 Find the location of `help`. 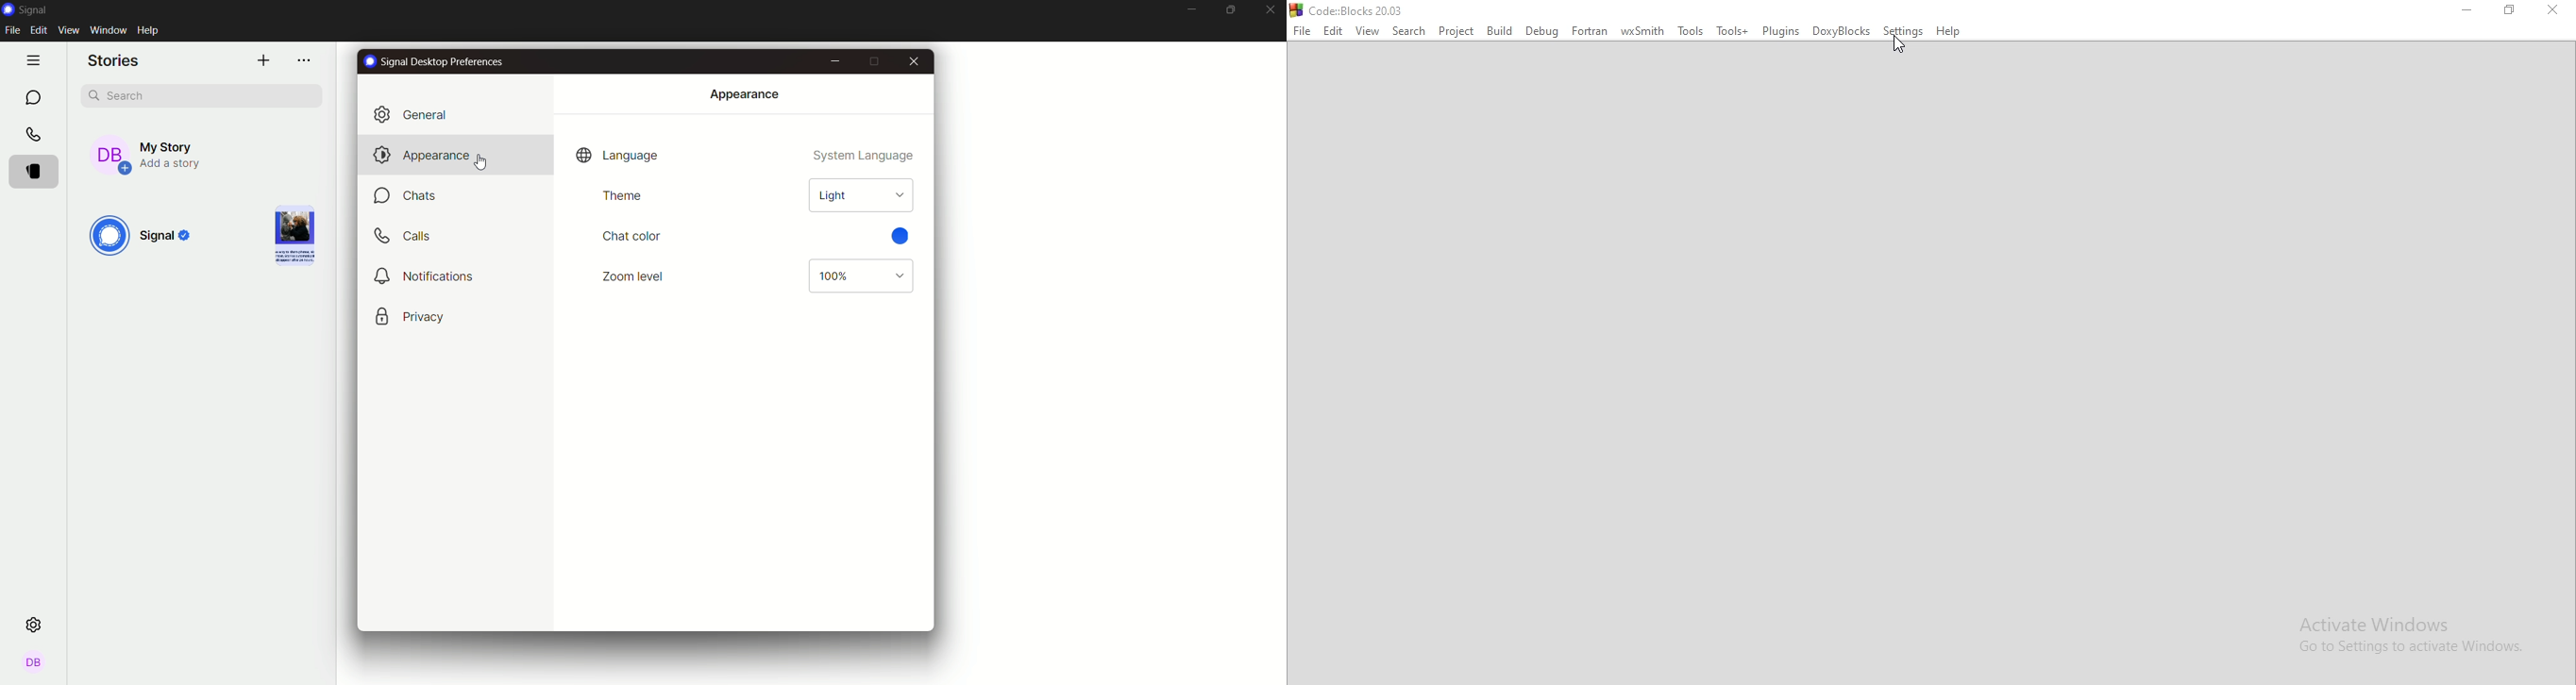

help is located at coordinates (151, 30).